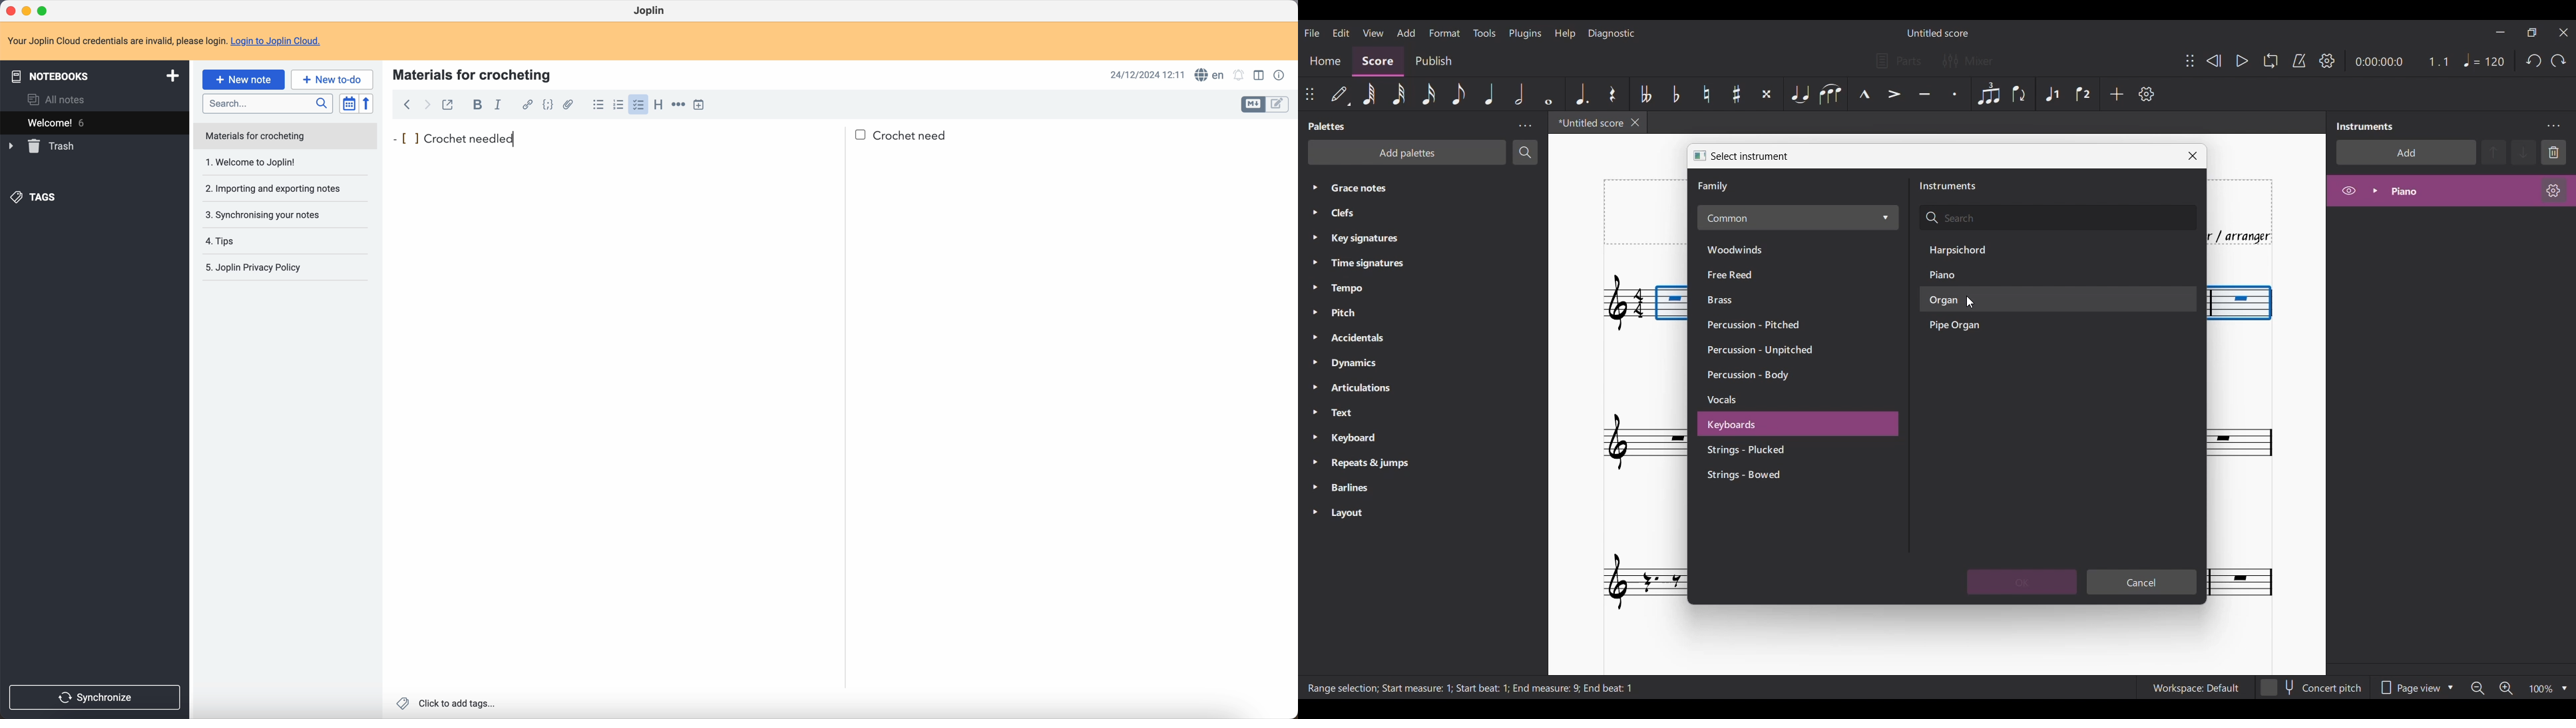 Image resolution: width=2576 pixels, height=728 pixels. What do you see at coordinates (1239, 76) in the screenshot?
I see `set notificatins` at bounding box center [1239, 76].